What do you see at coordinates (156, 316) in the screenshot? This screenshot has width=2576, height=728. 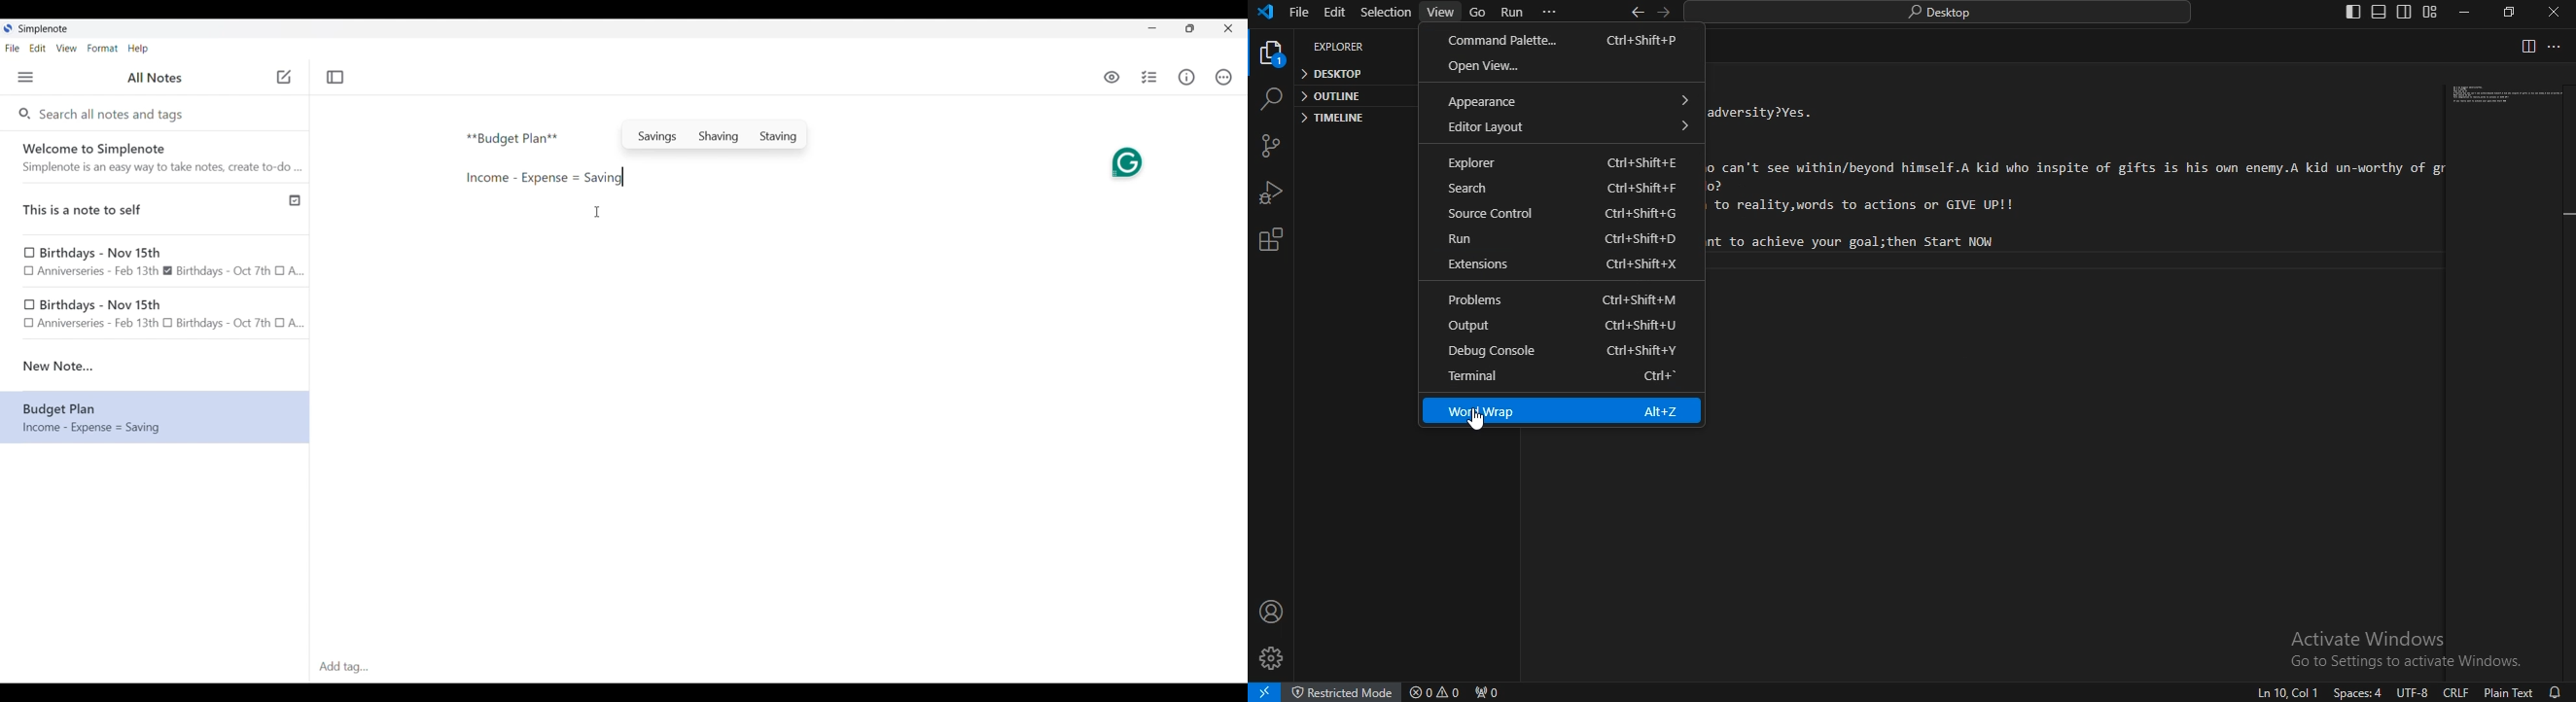 I see `birthday note` at bounding box center [156, 316].